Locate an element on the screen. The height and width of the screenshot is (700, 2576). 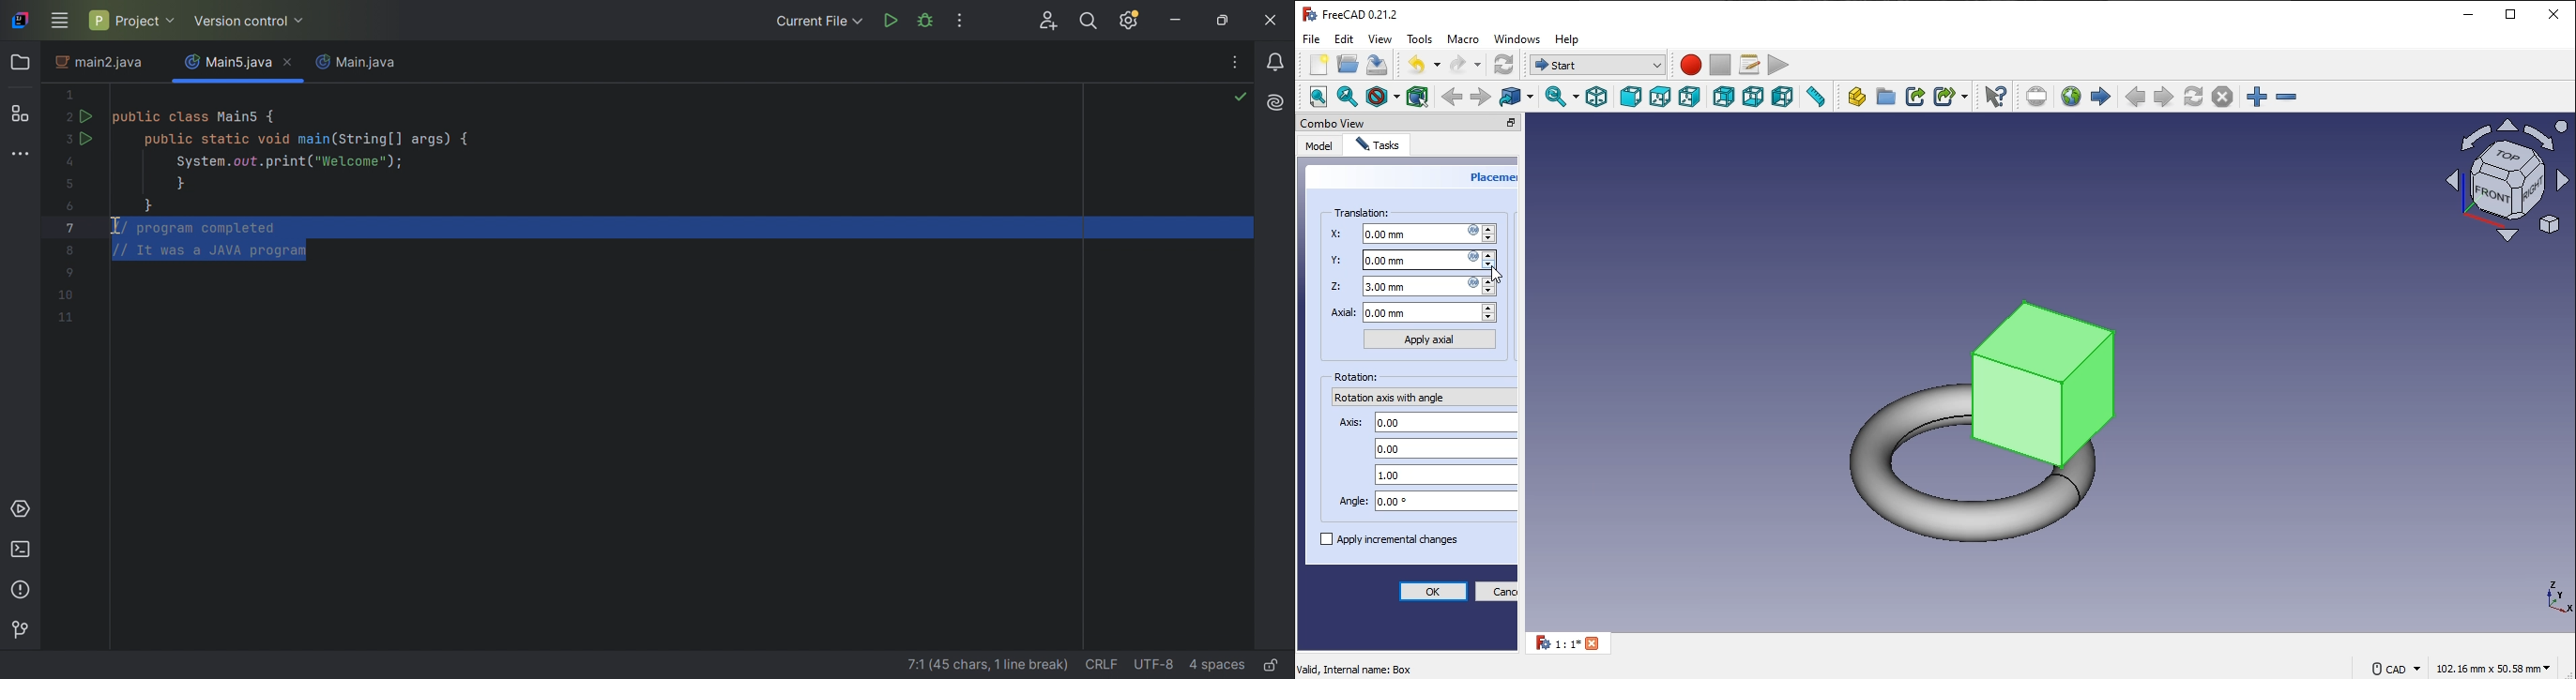
Main5.java is located at coordinates (228, 60).